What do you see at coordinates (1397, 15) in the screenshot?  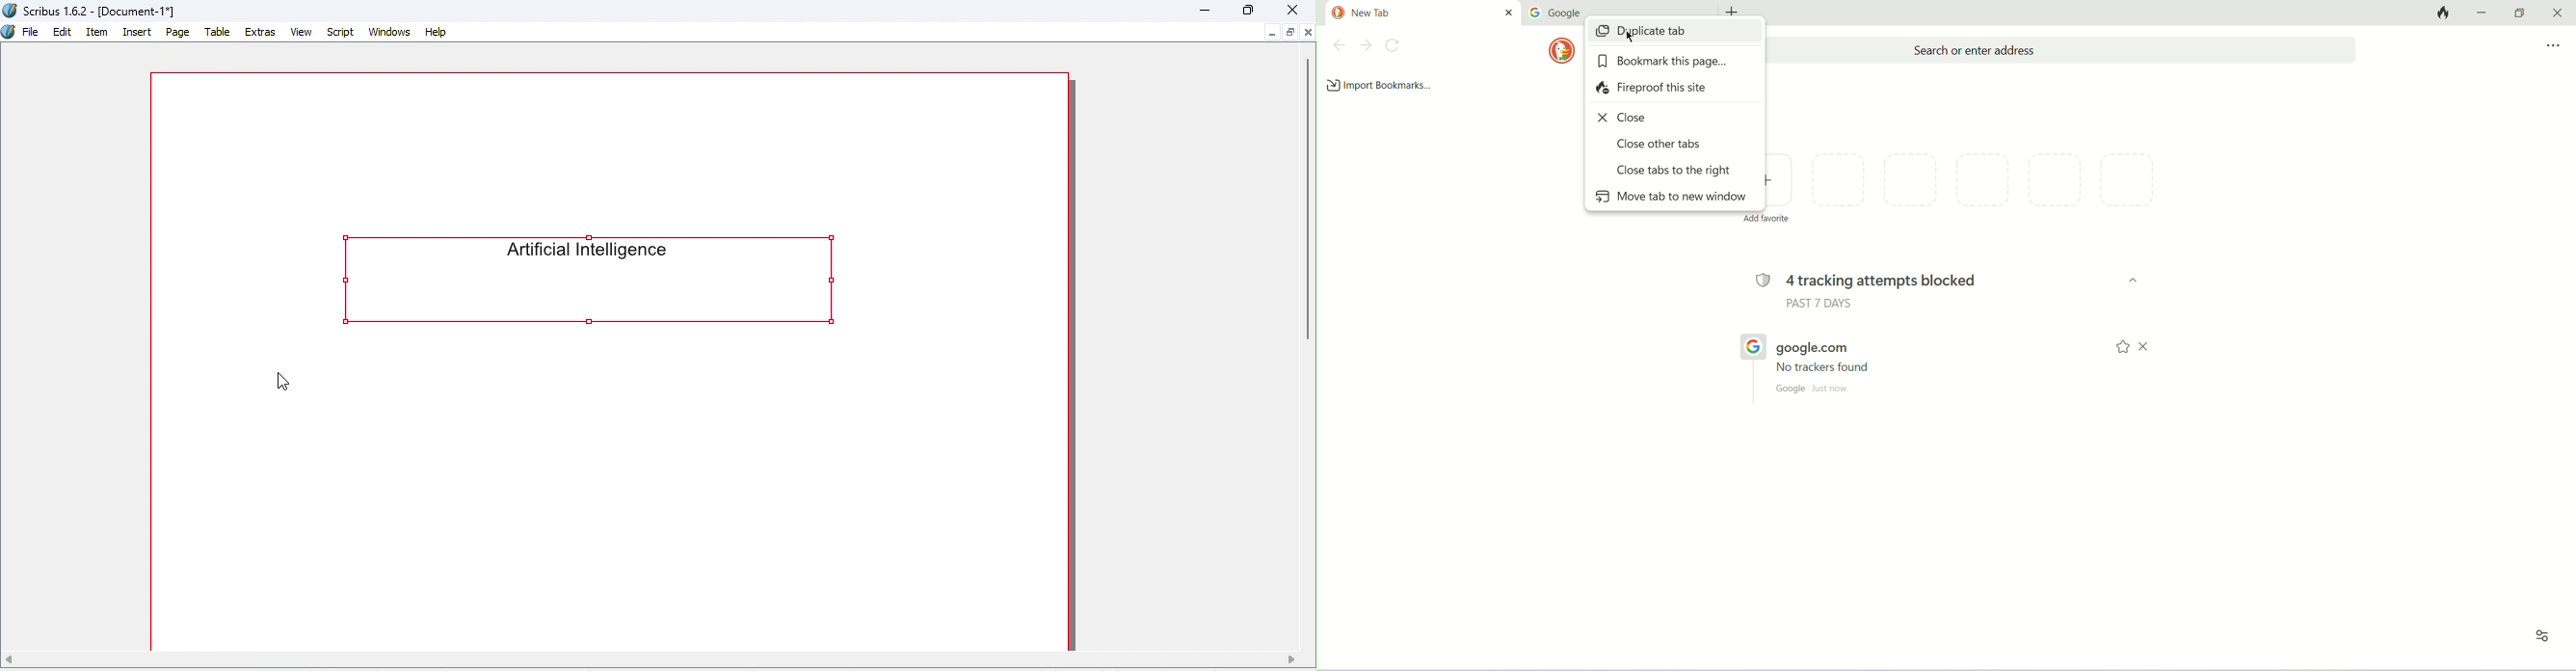 I see `new tab` at bounding box center [1397, 15].